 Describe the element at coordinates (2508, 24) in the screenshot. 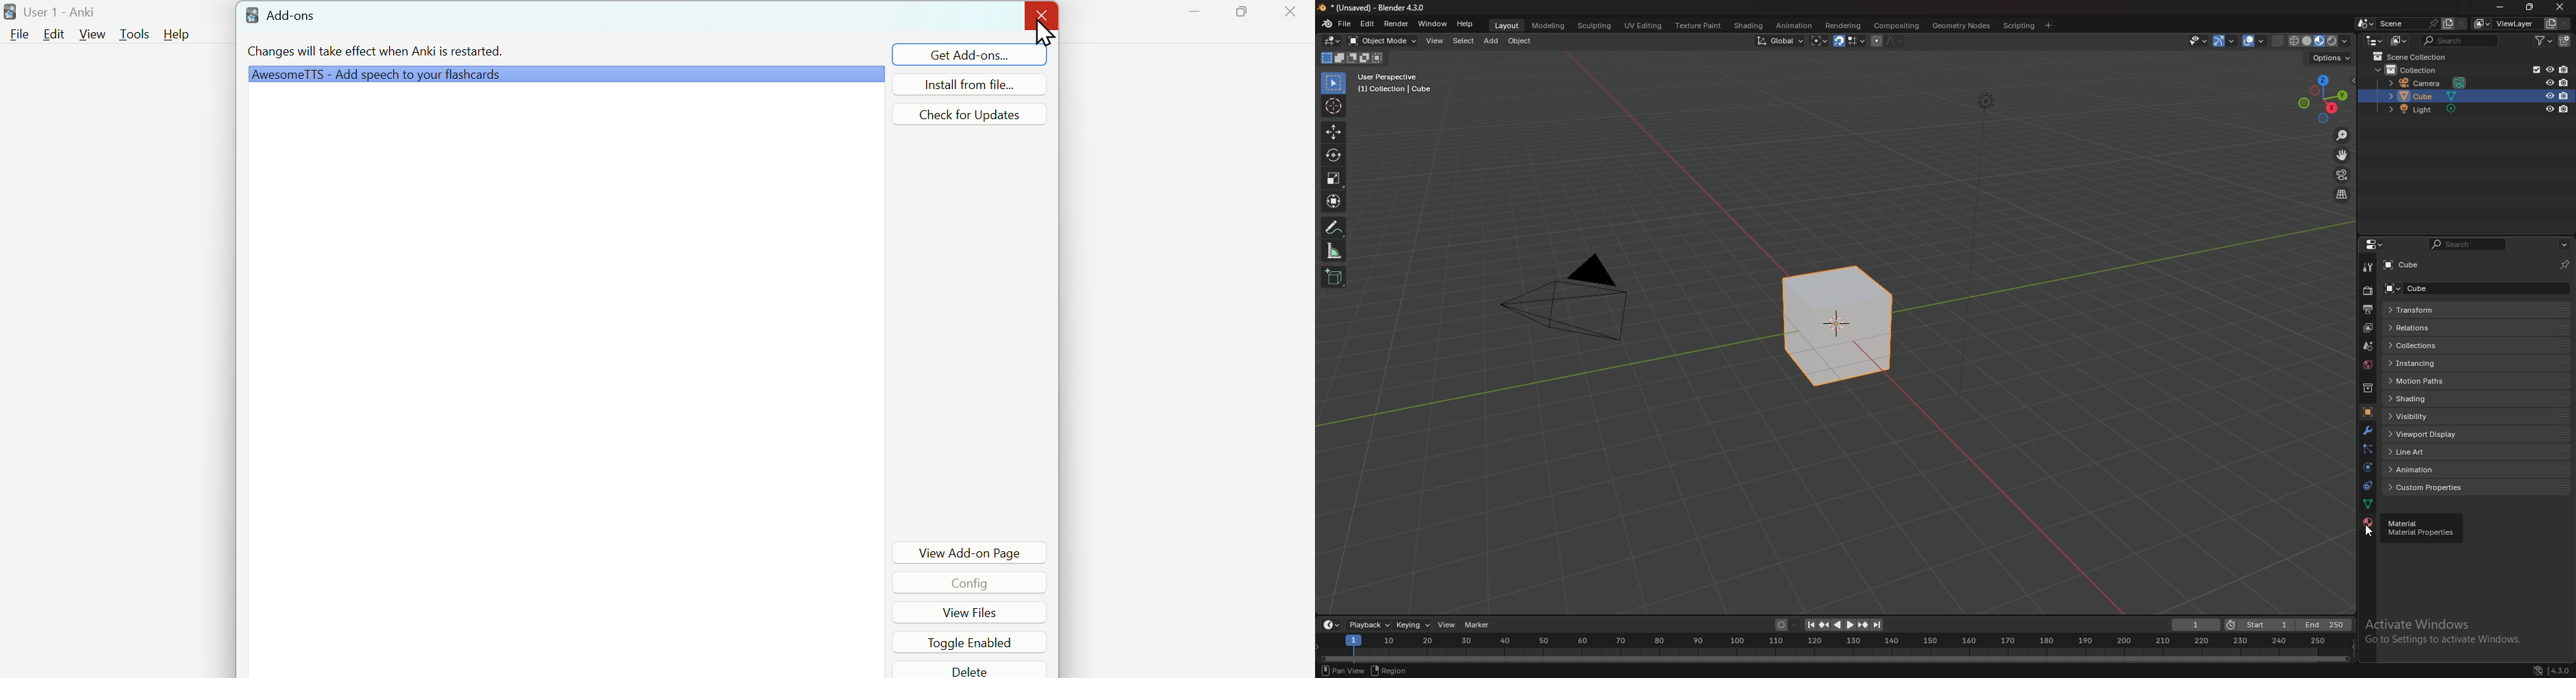

I see `view layer` at that location.